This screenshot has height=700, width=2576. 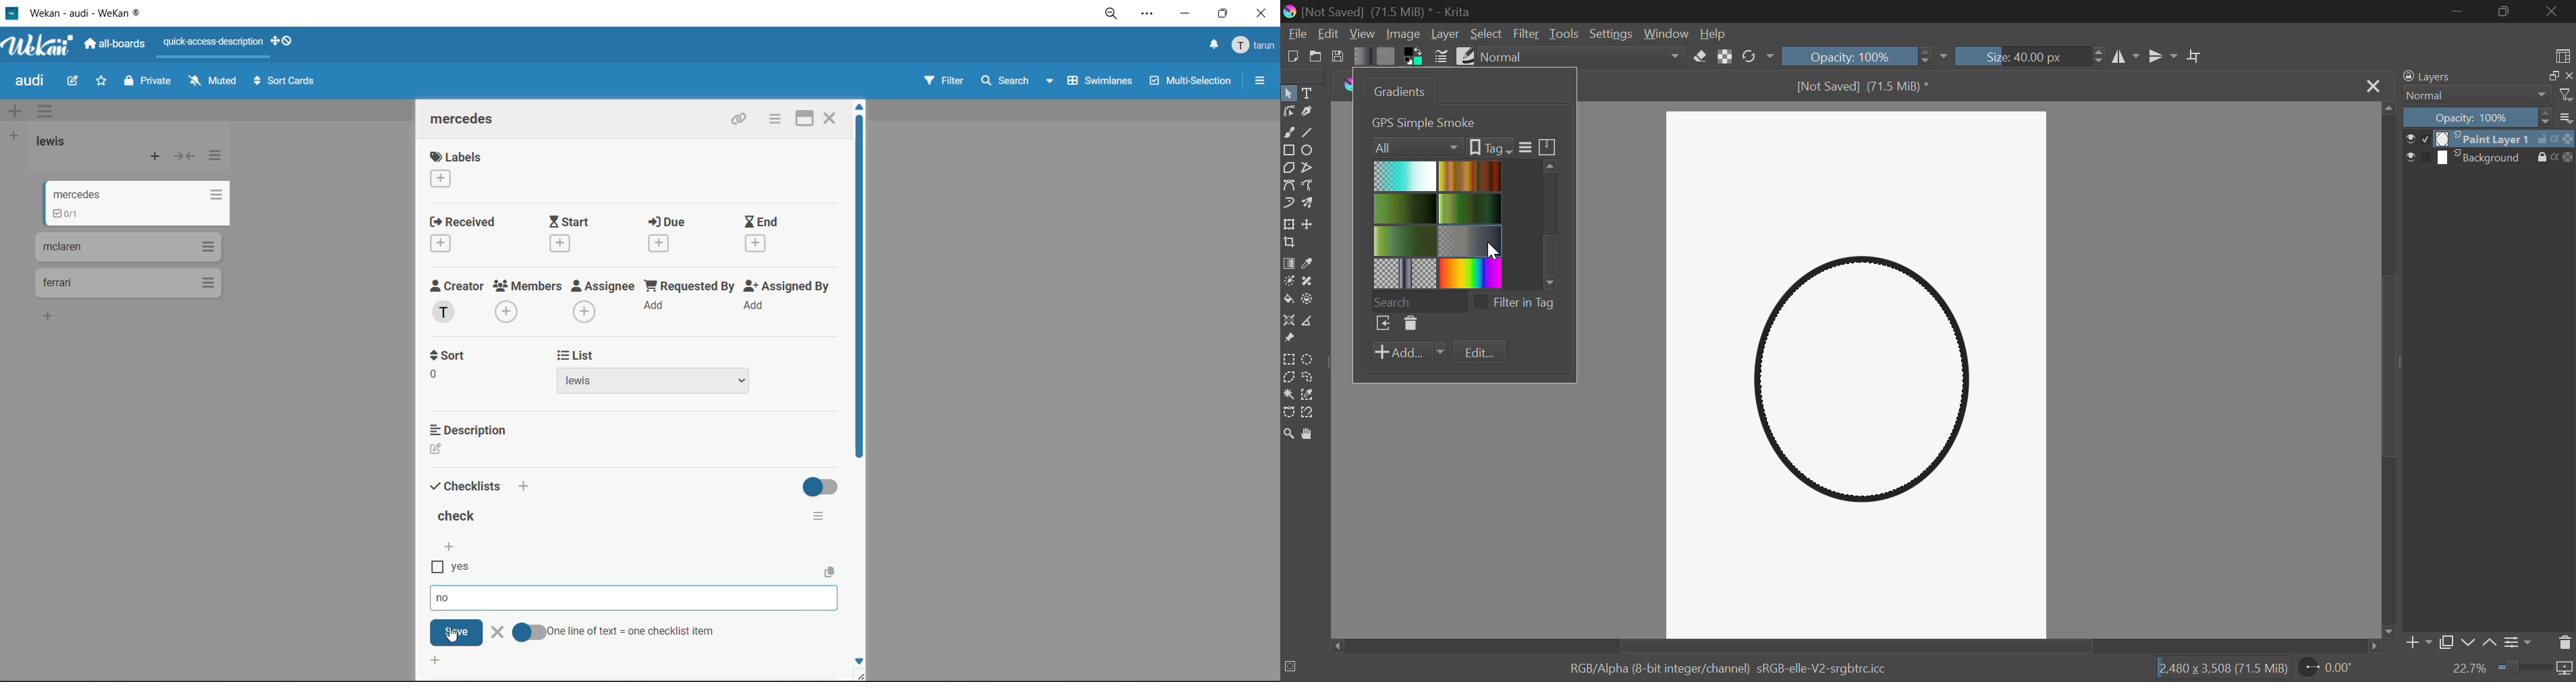 What do you see at coordinates (2469, 644) in the screenshot?
I see `Move layer down` at bounding box center [2469, 644].